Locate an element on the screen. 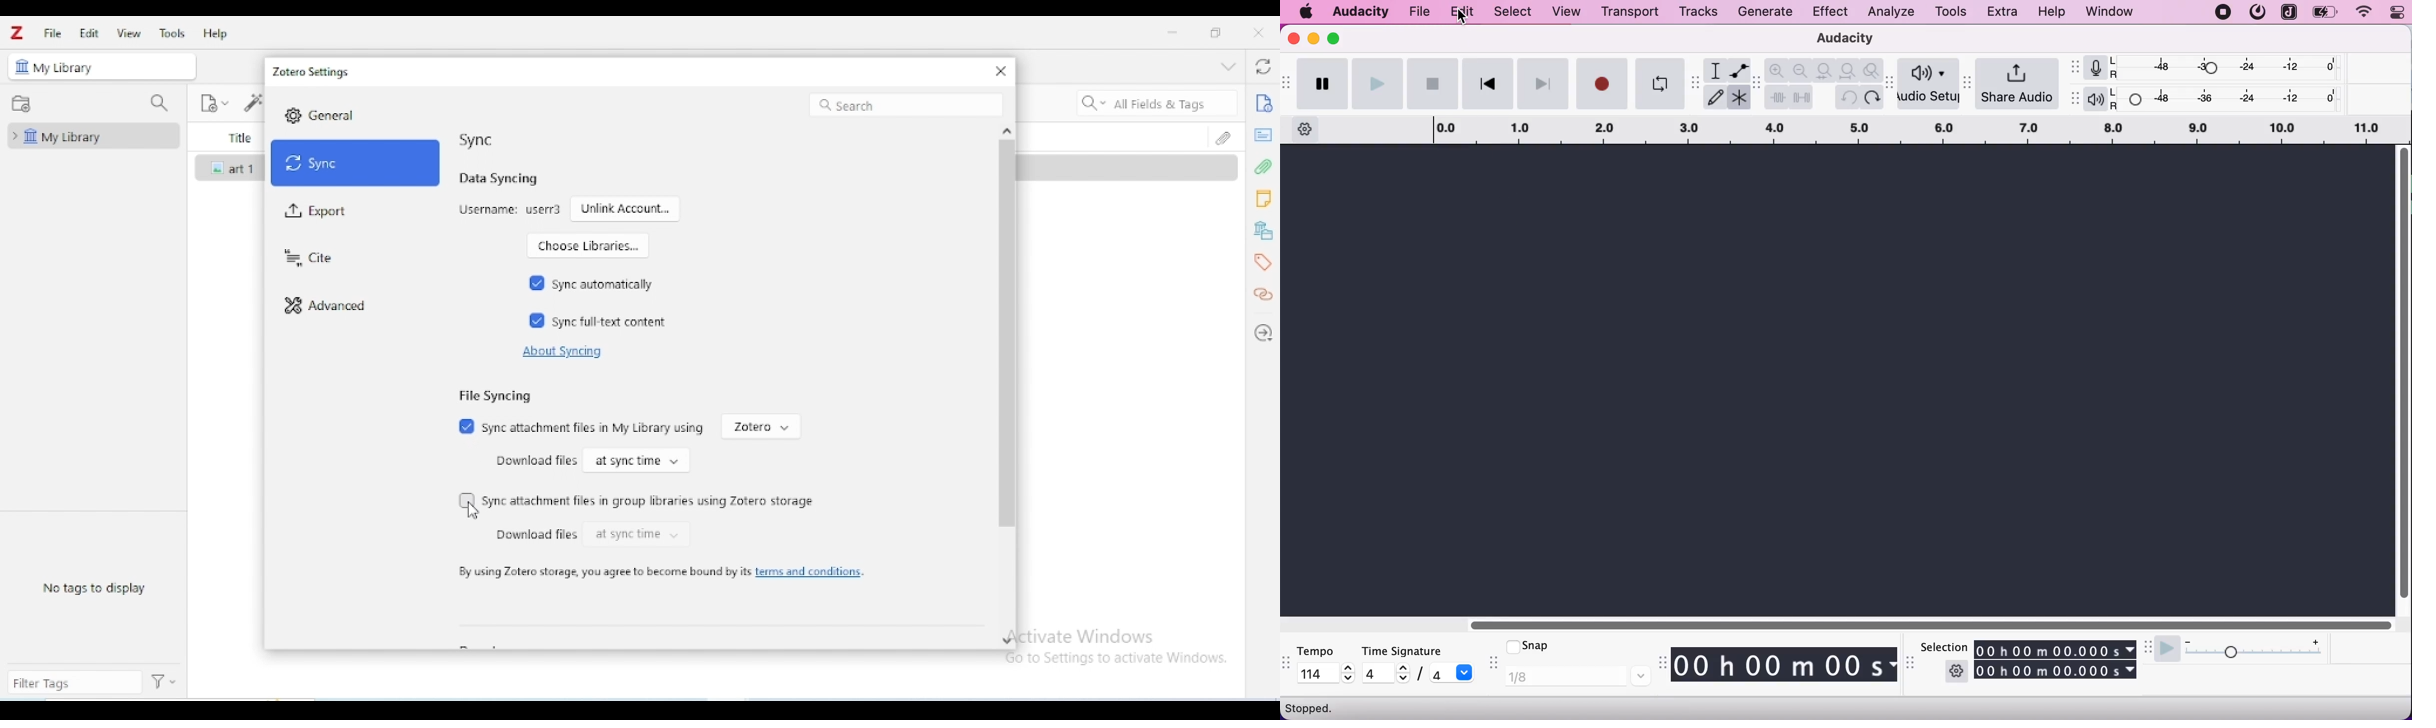 Image resolution: width=2436 pixels, height=728 pixels. selection is located at coordinates (1943, 647).